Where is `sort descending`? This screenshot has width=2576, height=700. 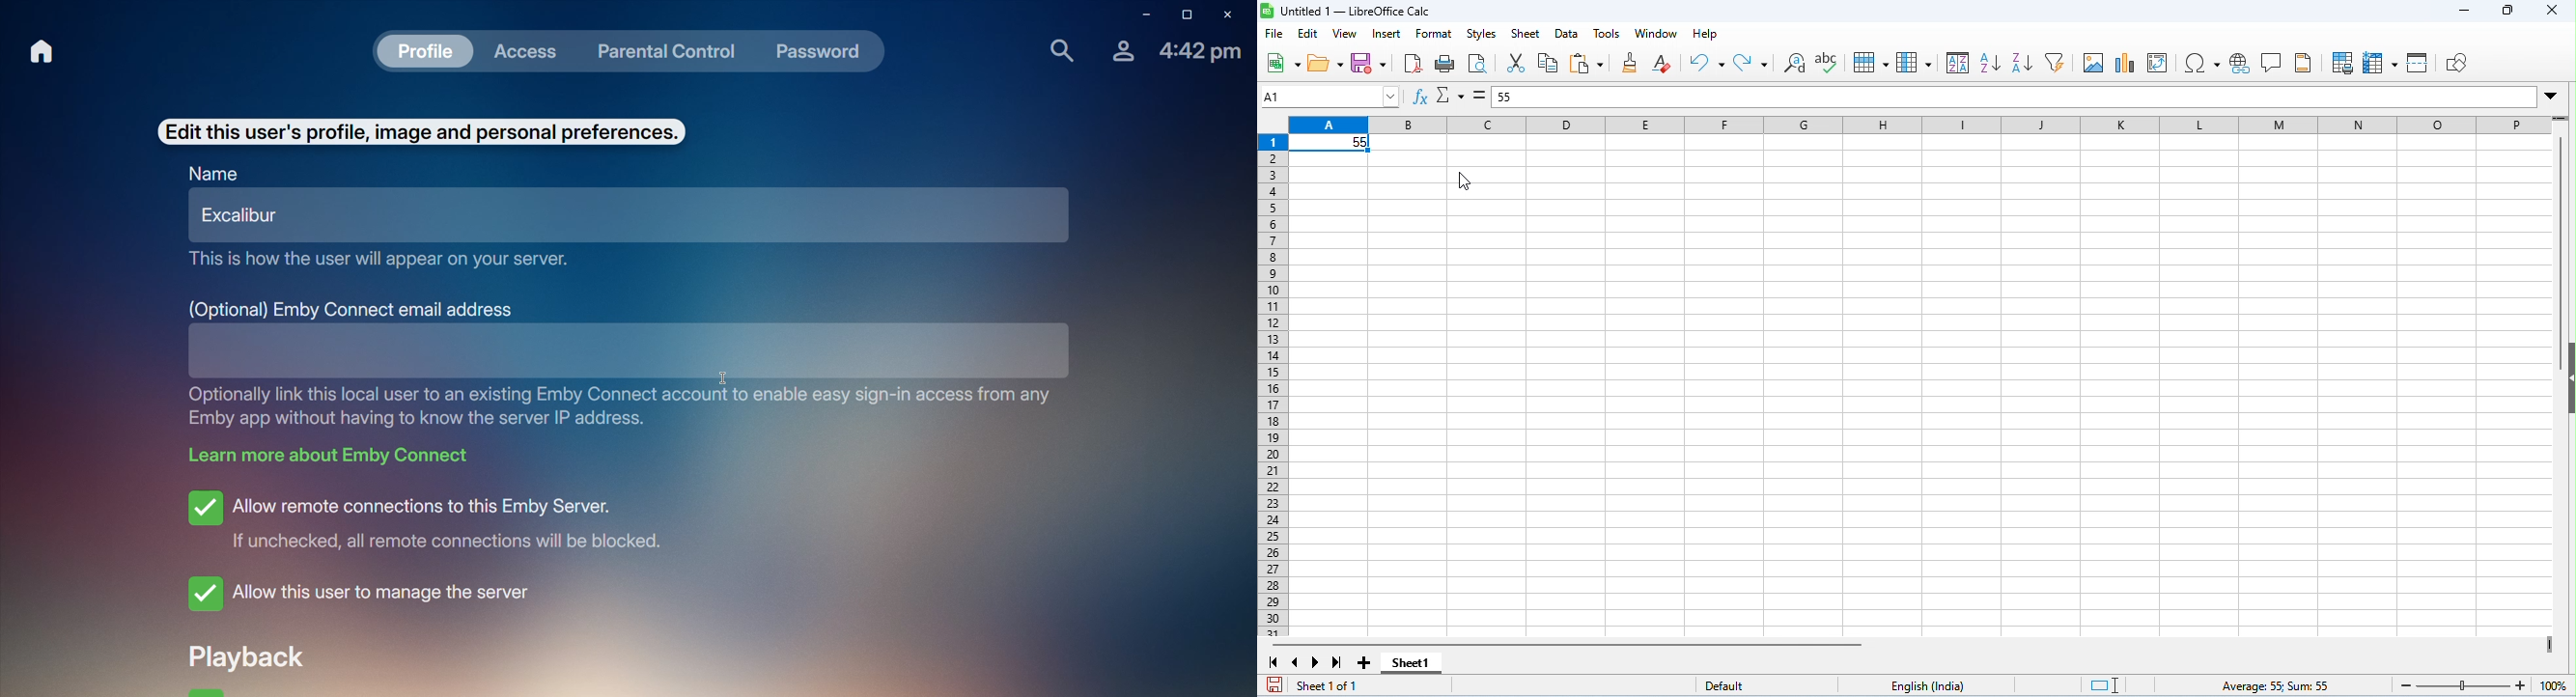 sort descending is located at coordinates (2022, 64).